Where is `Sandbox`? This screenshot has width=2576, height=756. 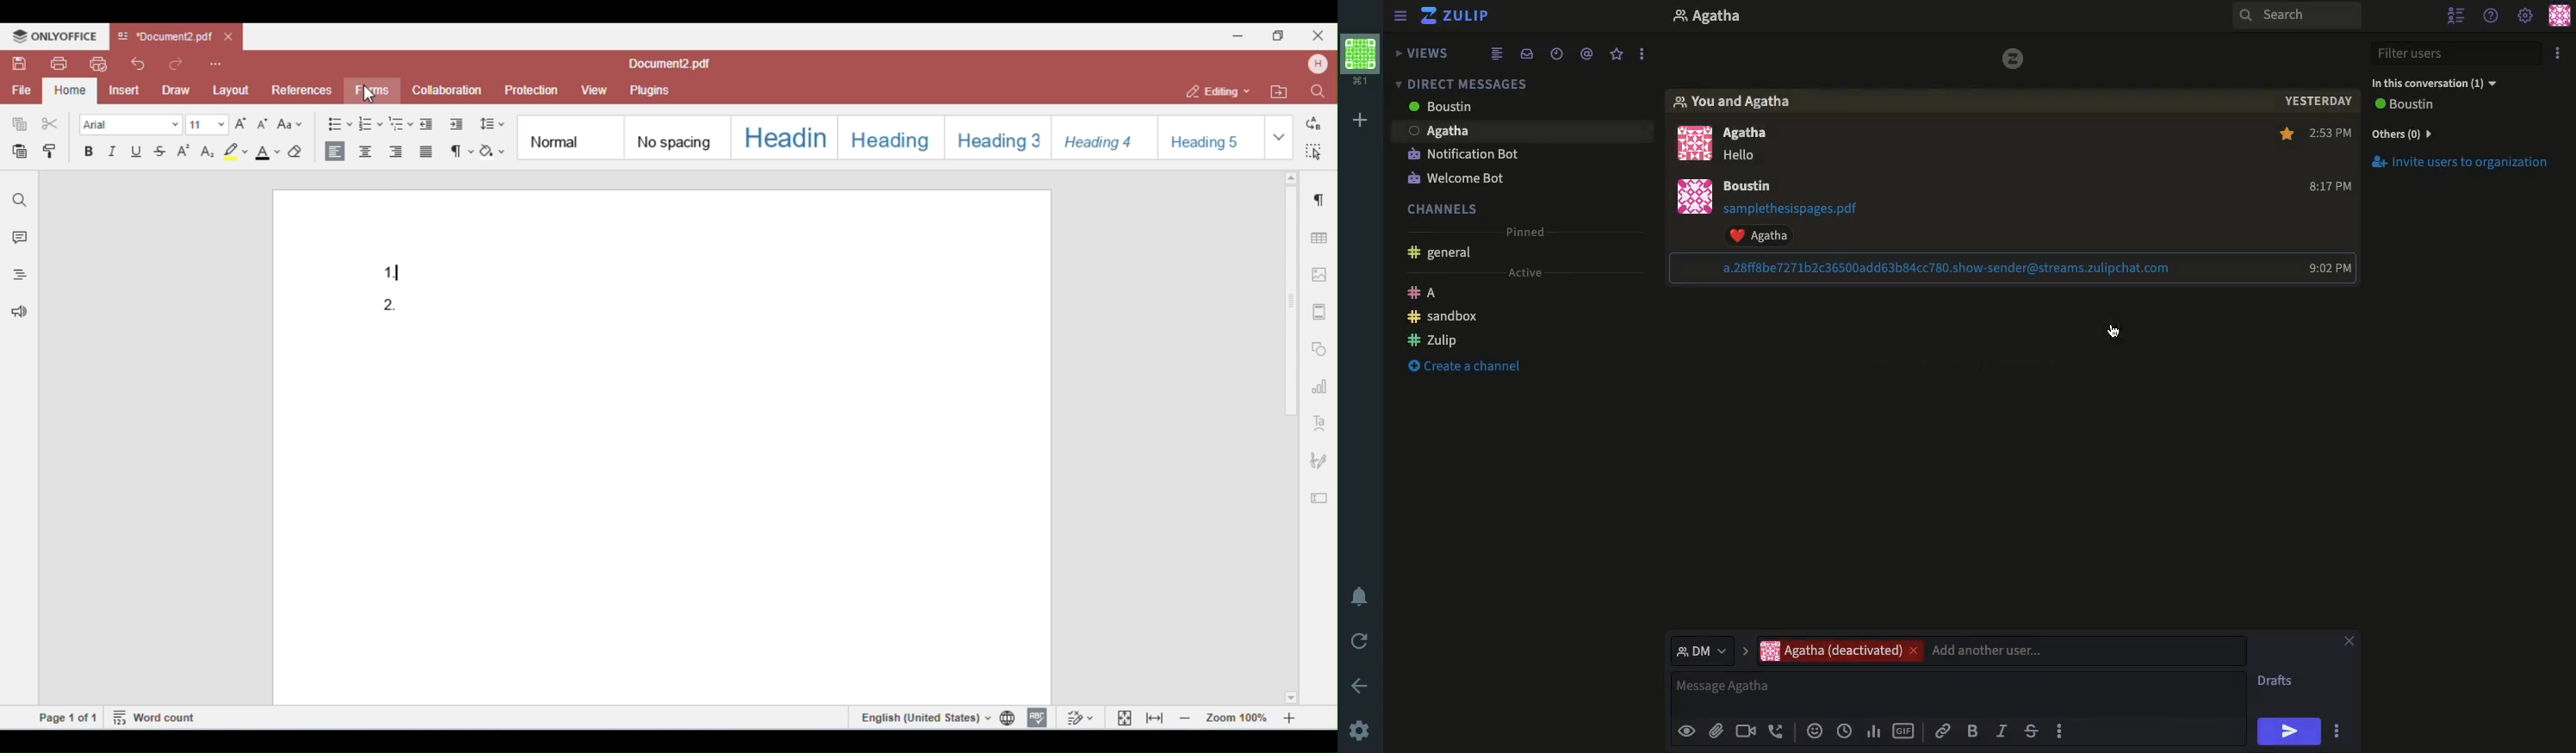
Sandbox is located at coordinates (1444, 317).